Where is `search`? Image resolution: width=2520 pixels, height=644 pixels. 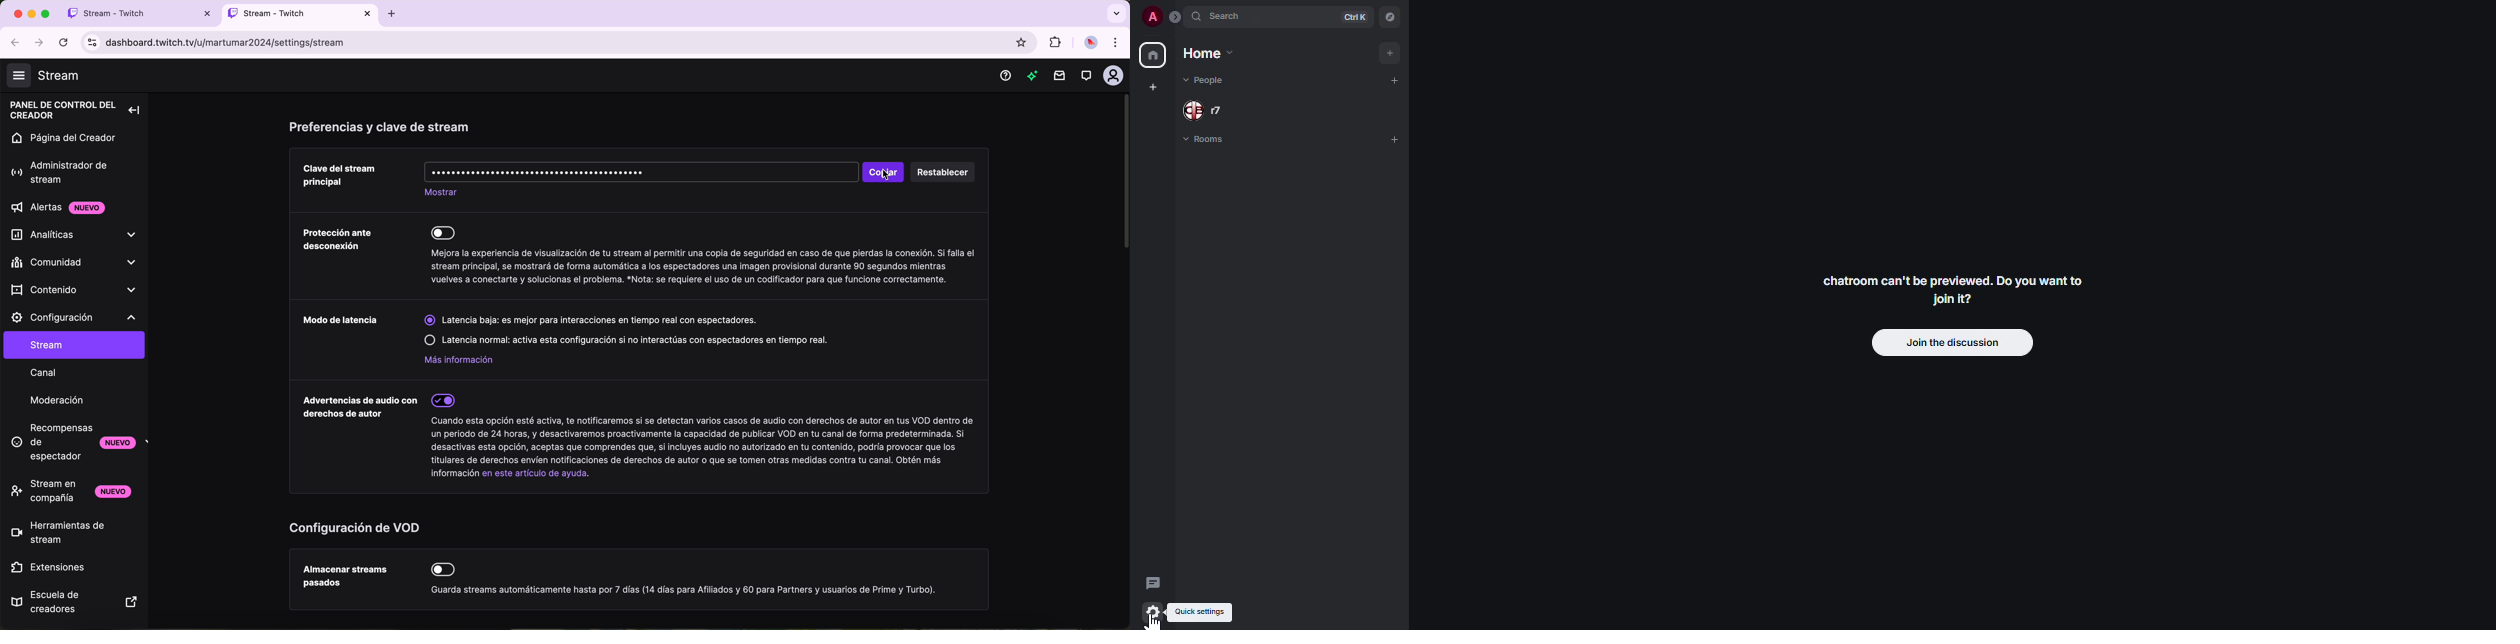 search is located at coordinates (1225, 16).